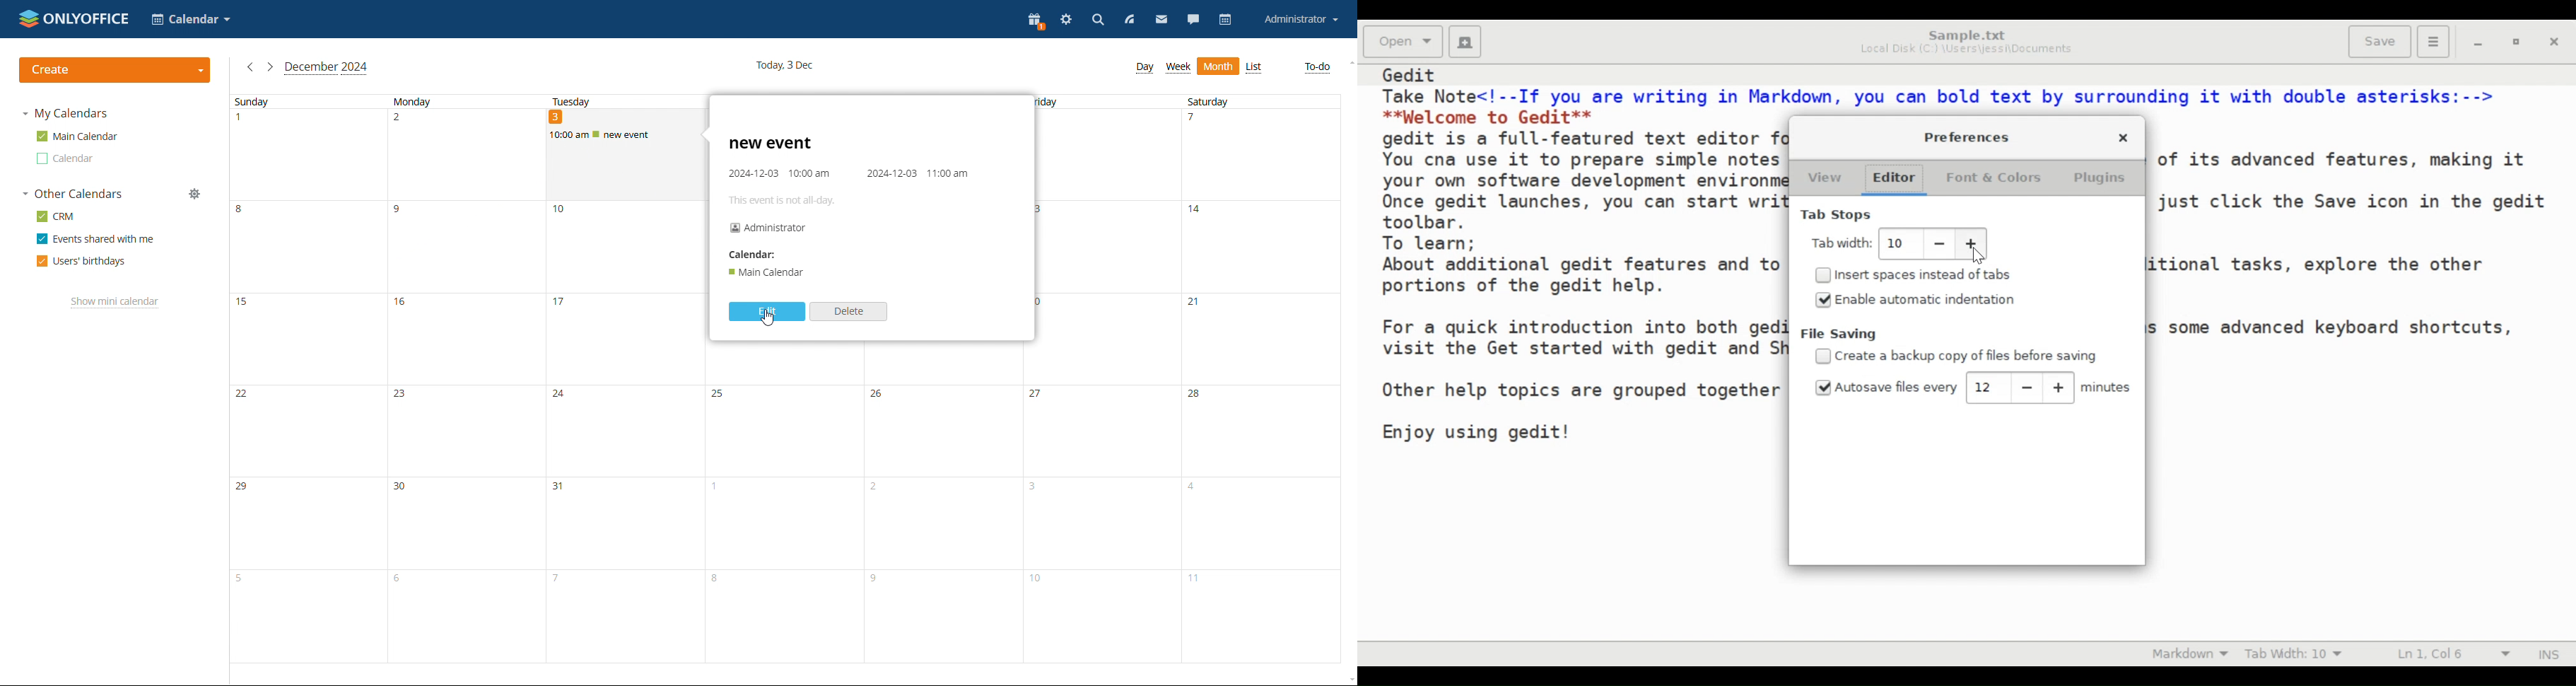  I want to click on new event, so click(771, 144).